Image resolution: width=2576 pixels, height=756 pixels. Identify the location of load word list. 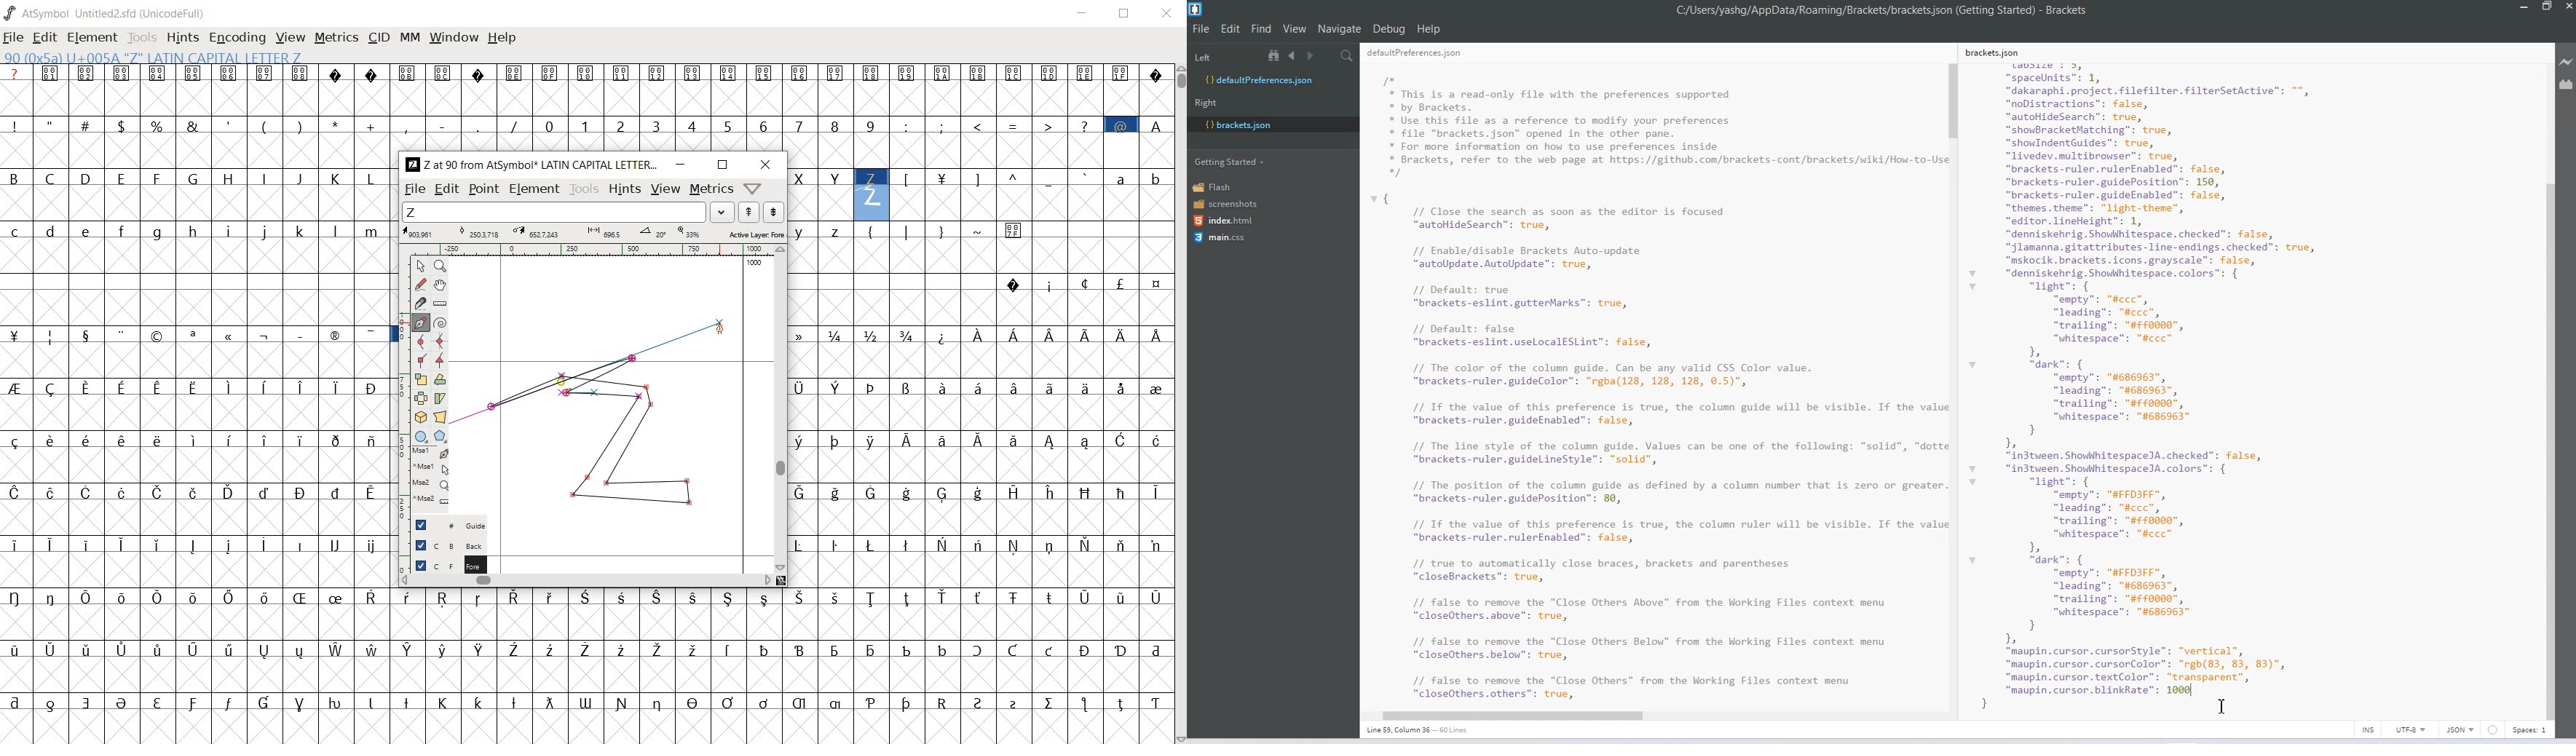
(570, 212).